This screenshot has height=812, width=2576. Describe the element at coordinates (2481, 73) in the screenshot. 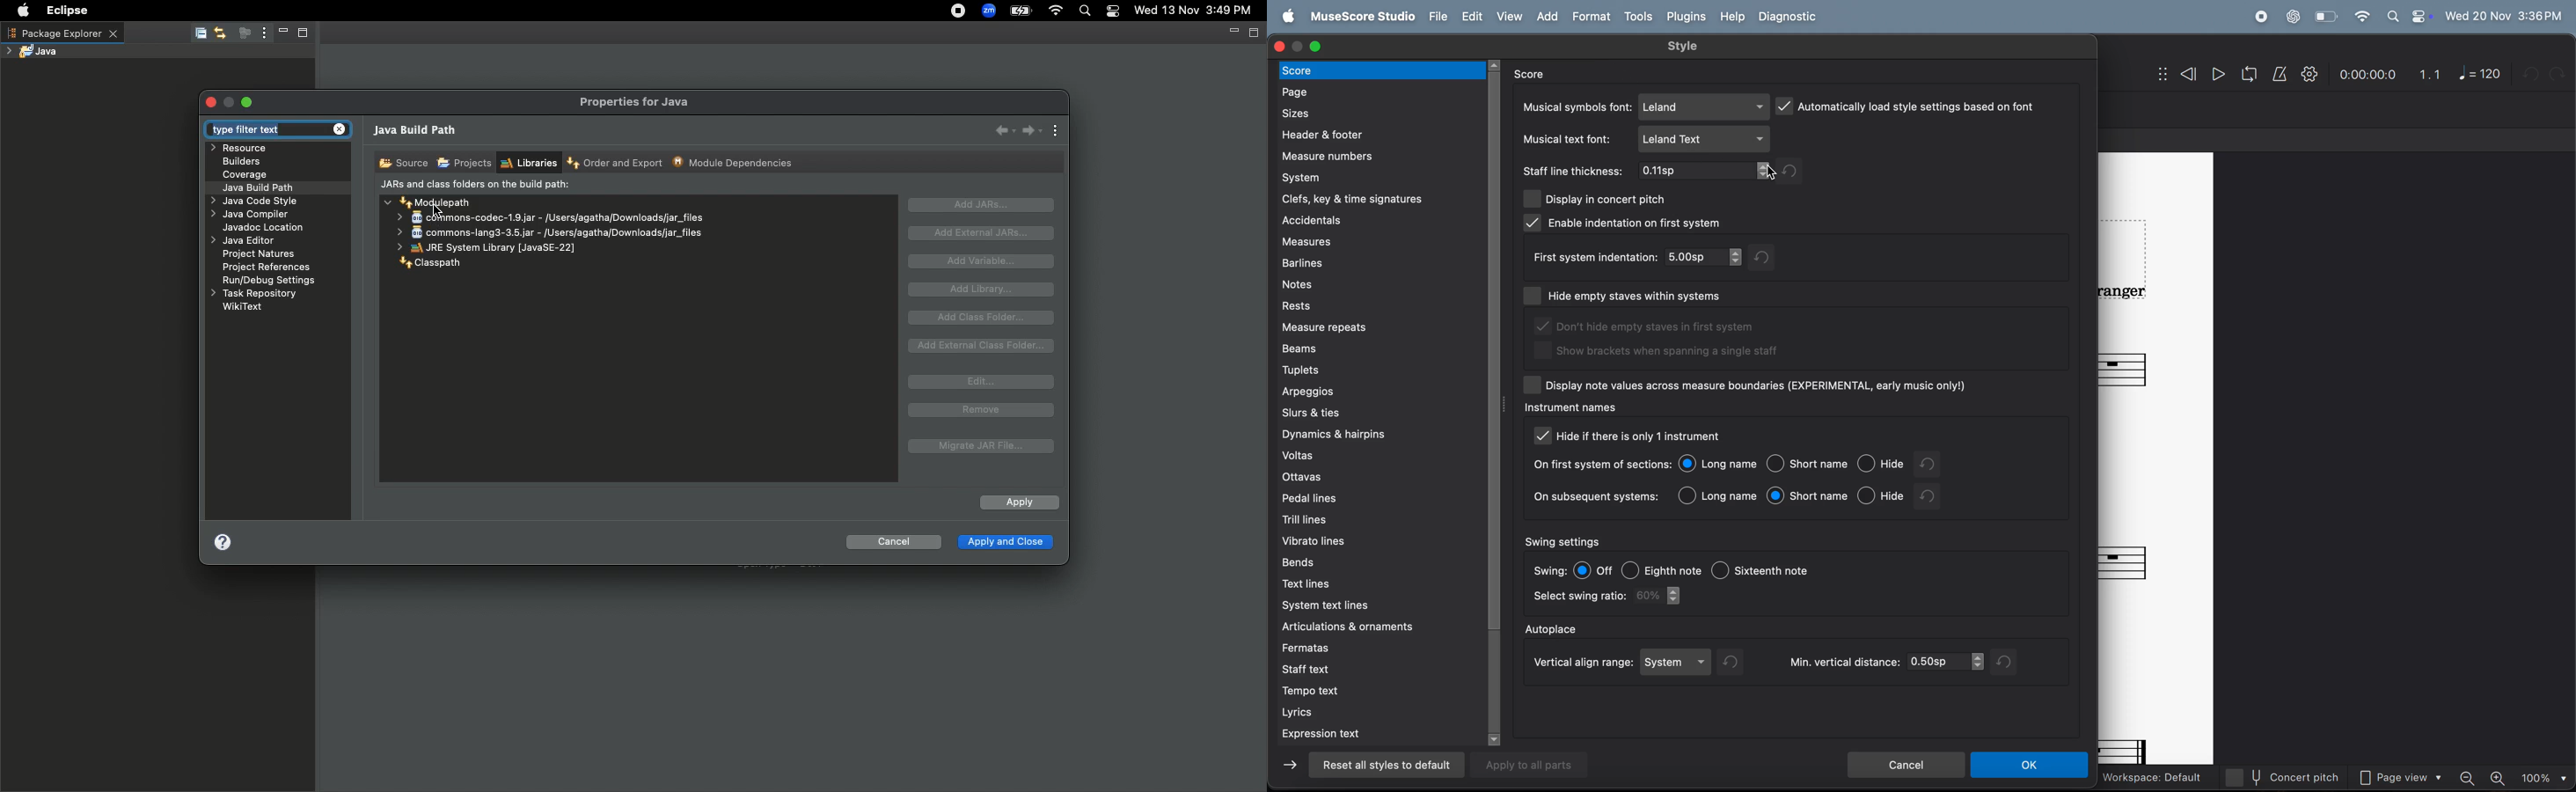

I see `note 120` at that location.